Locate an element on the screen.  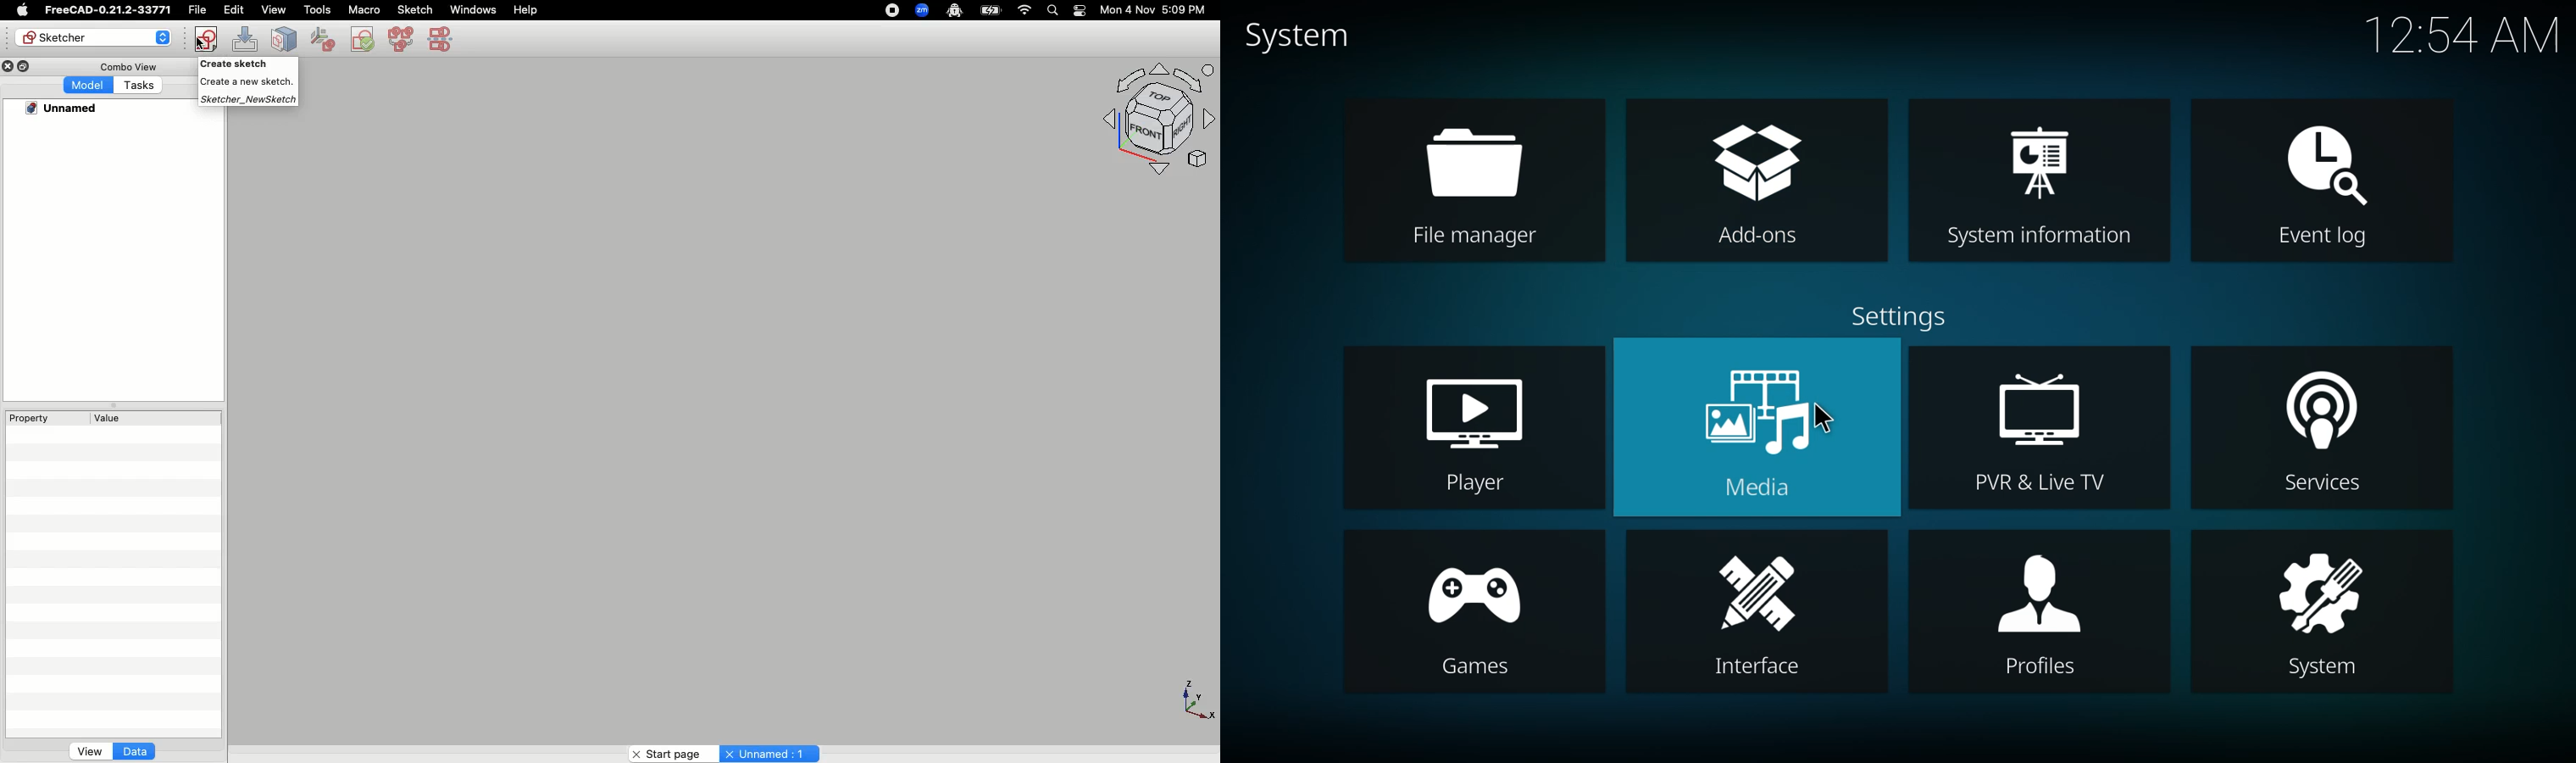
Merge sketches is located at coordinates (401, 38).